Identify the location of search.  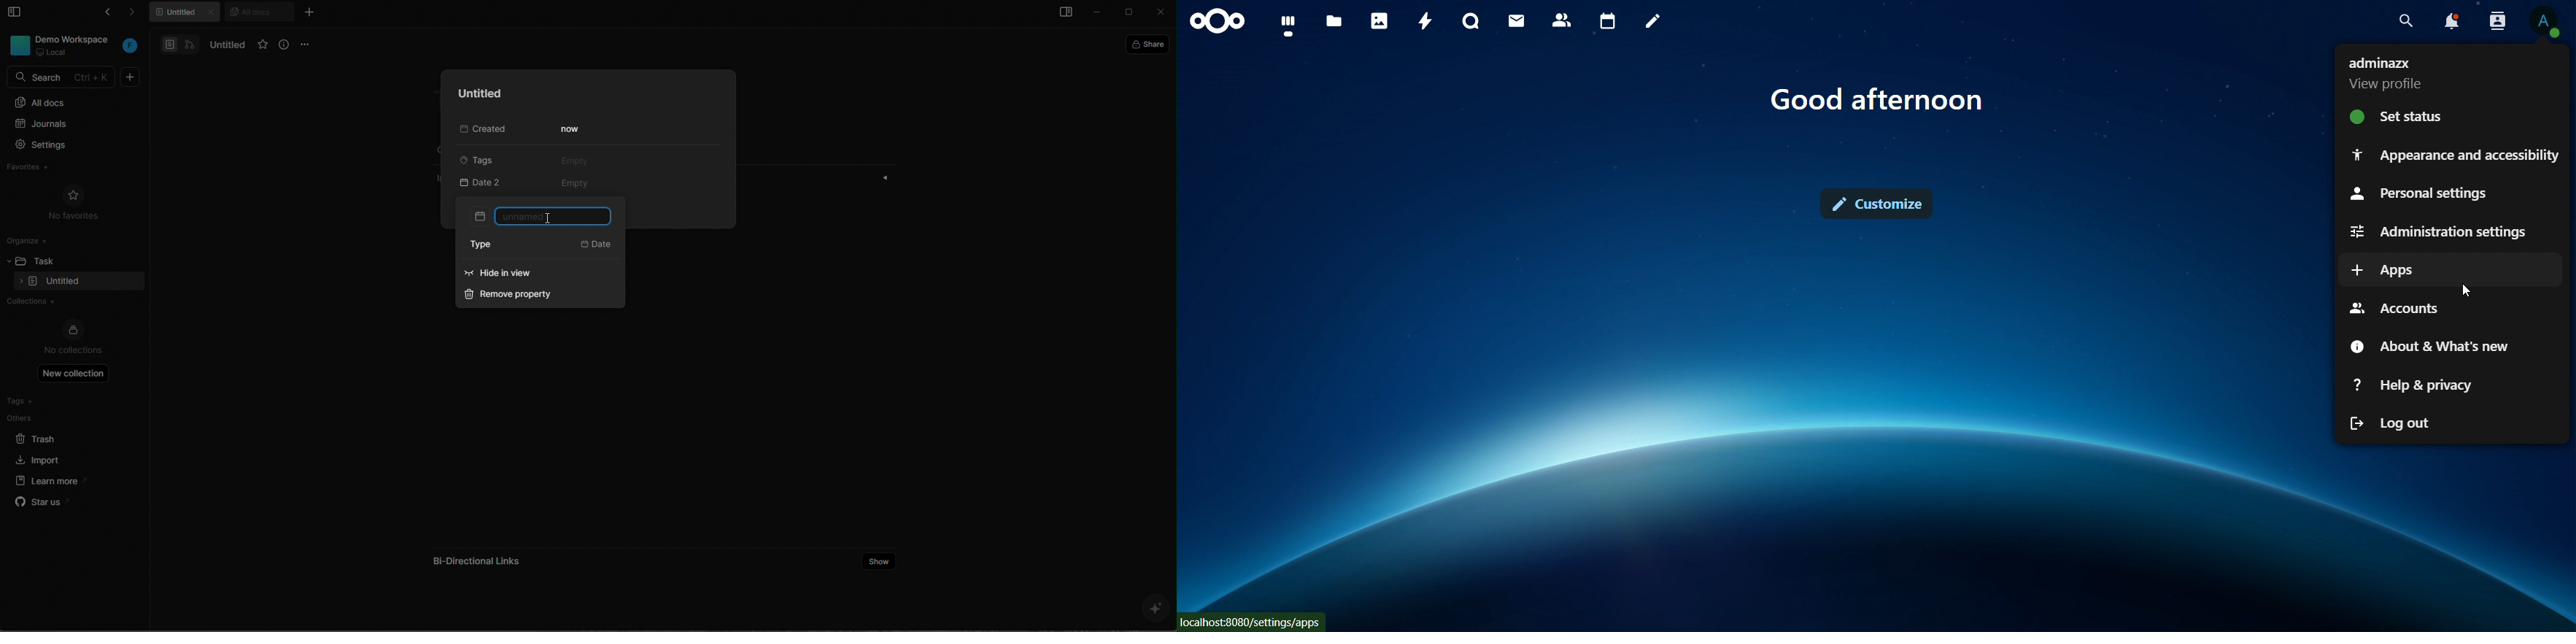
(2404, 21).